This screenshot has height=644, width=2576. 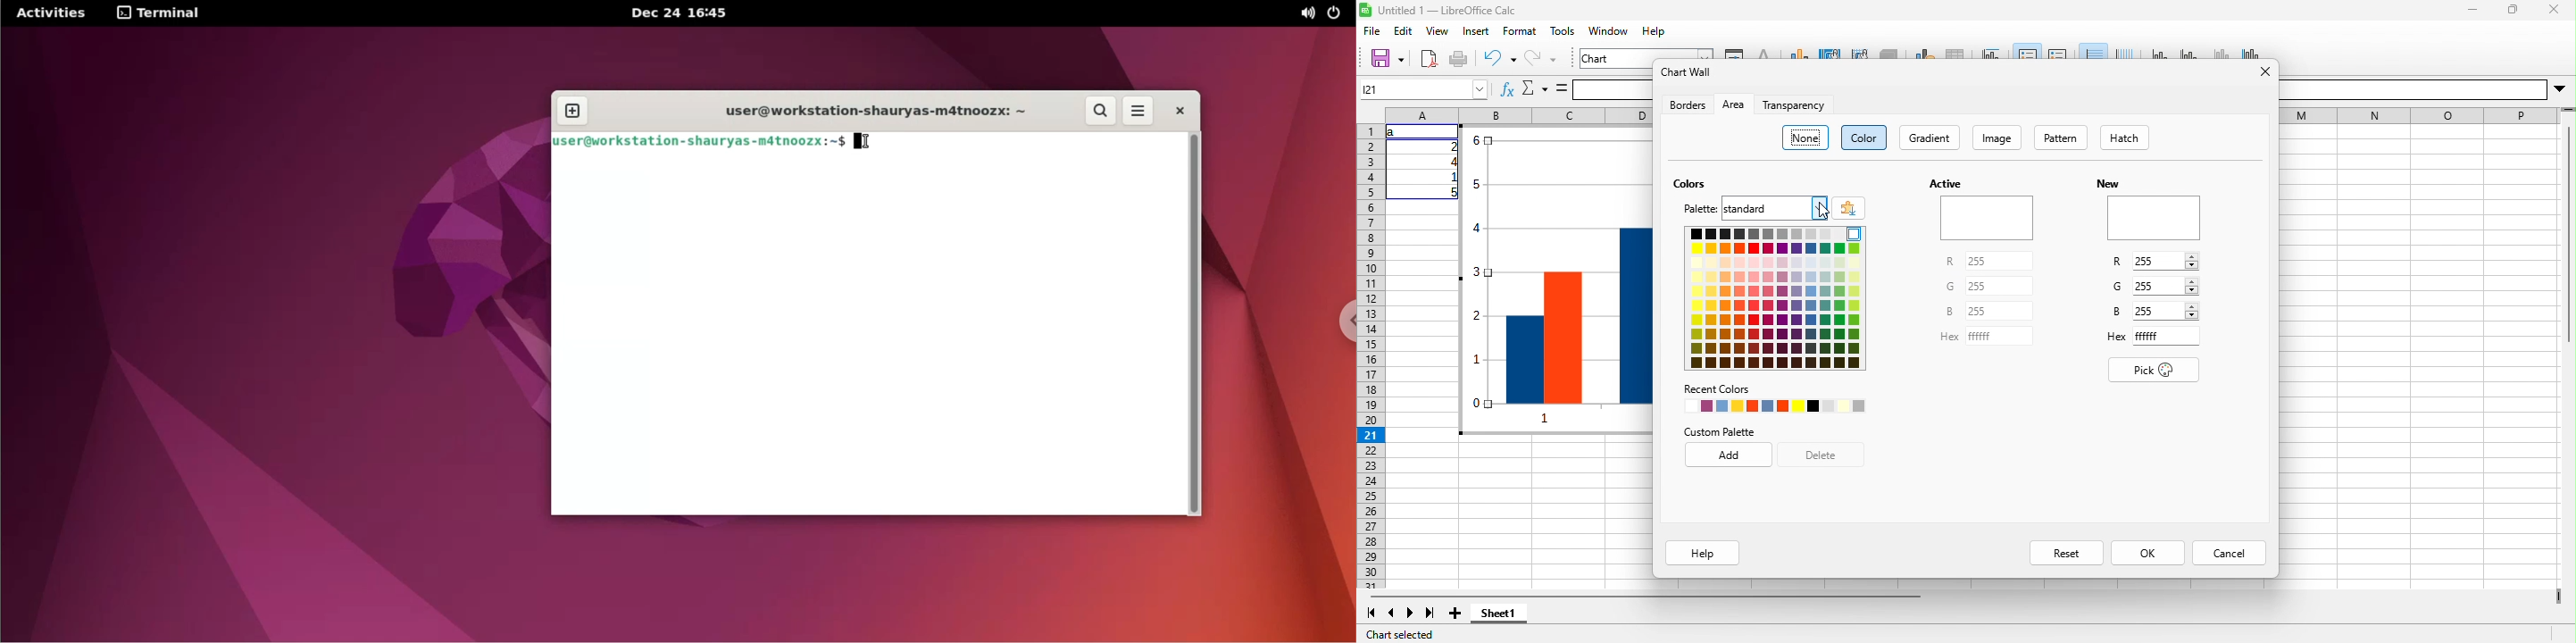 I want to click on previous sheet, so click(x=1390, y=613).